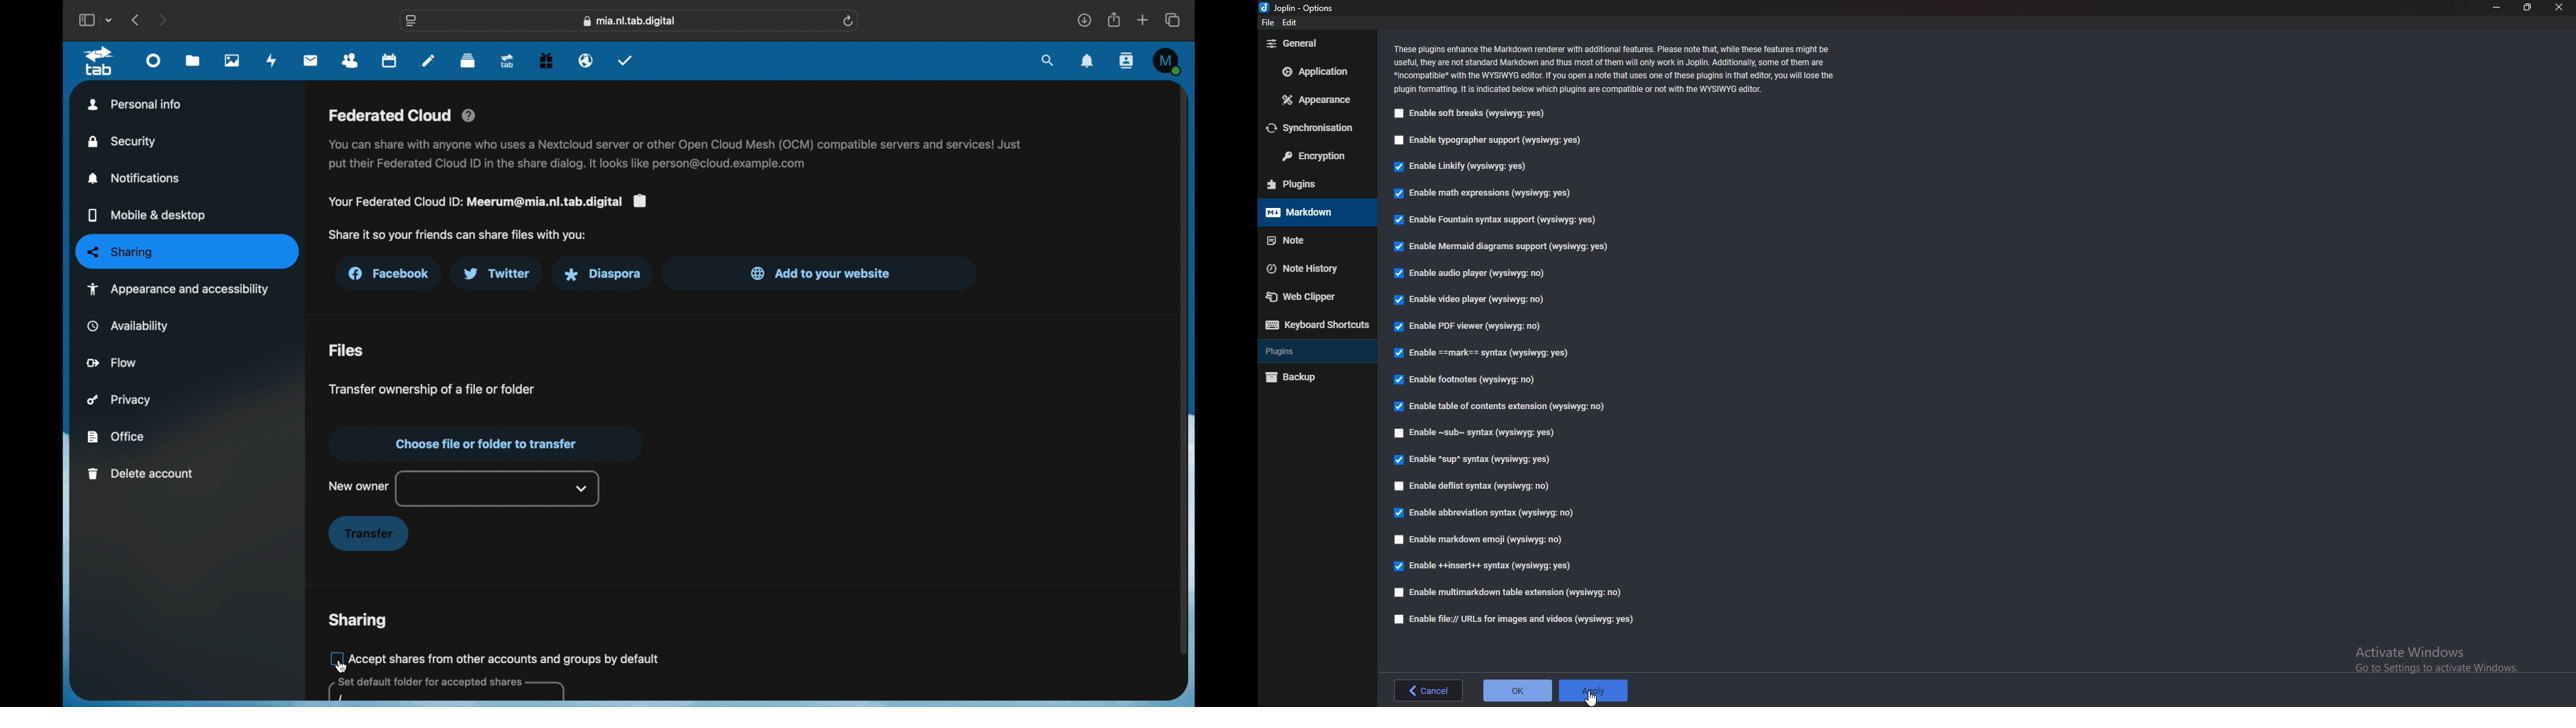 This screenshot has width=2576, height=728. Describe the element at coordinates (368, 534) in the screenshot. I see `transfer` at that location.